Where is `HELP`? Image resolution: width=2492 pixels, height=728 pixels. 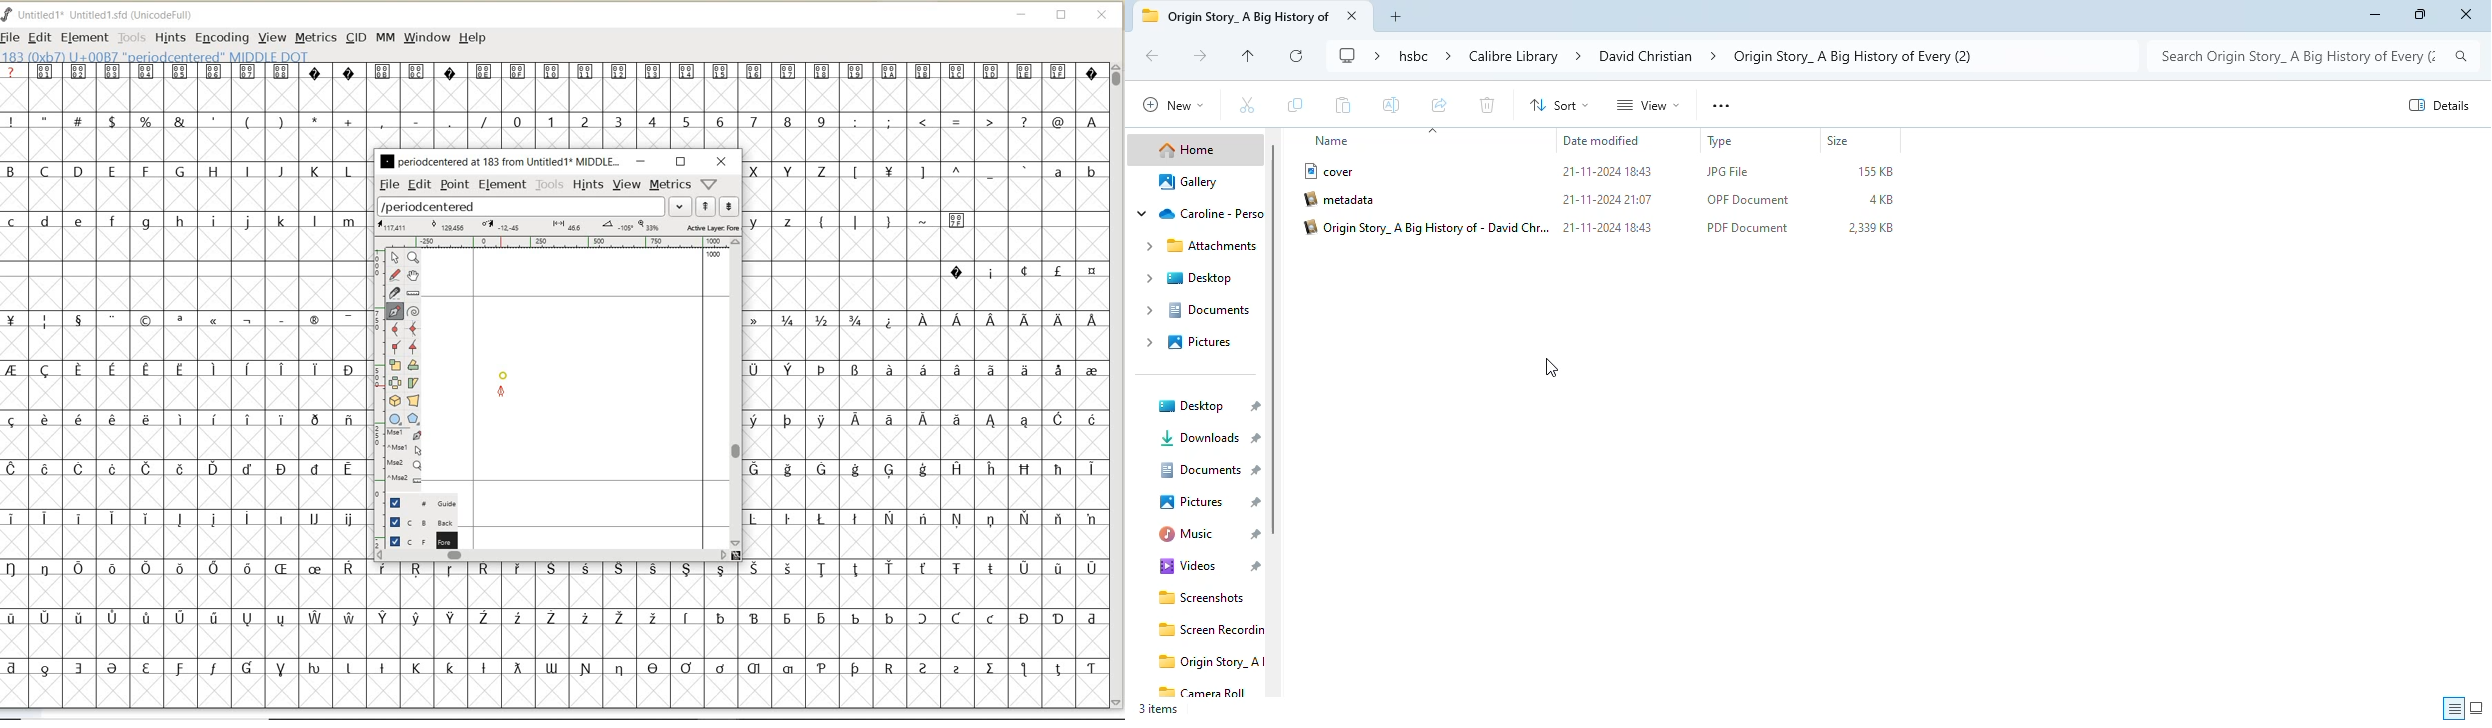 HELP is located at coordinates (472, 37).